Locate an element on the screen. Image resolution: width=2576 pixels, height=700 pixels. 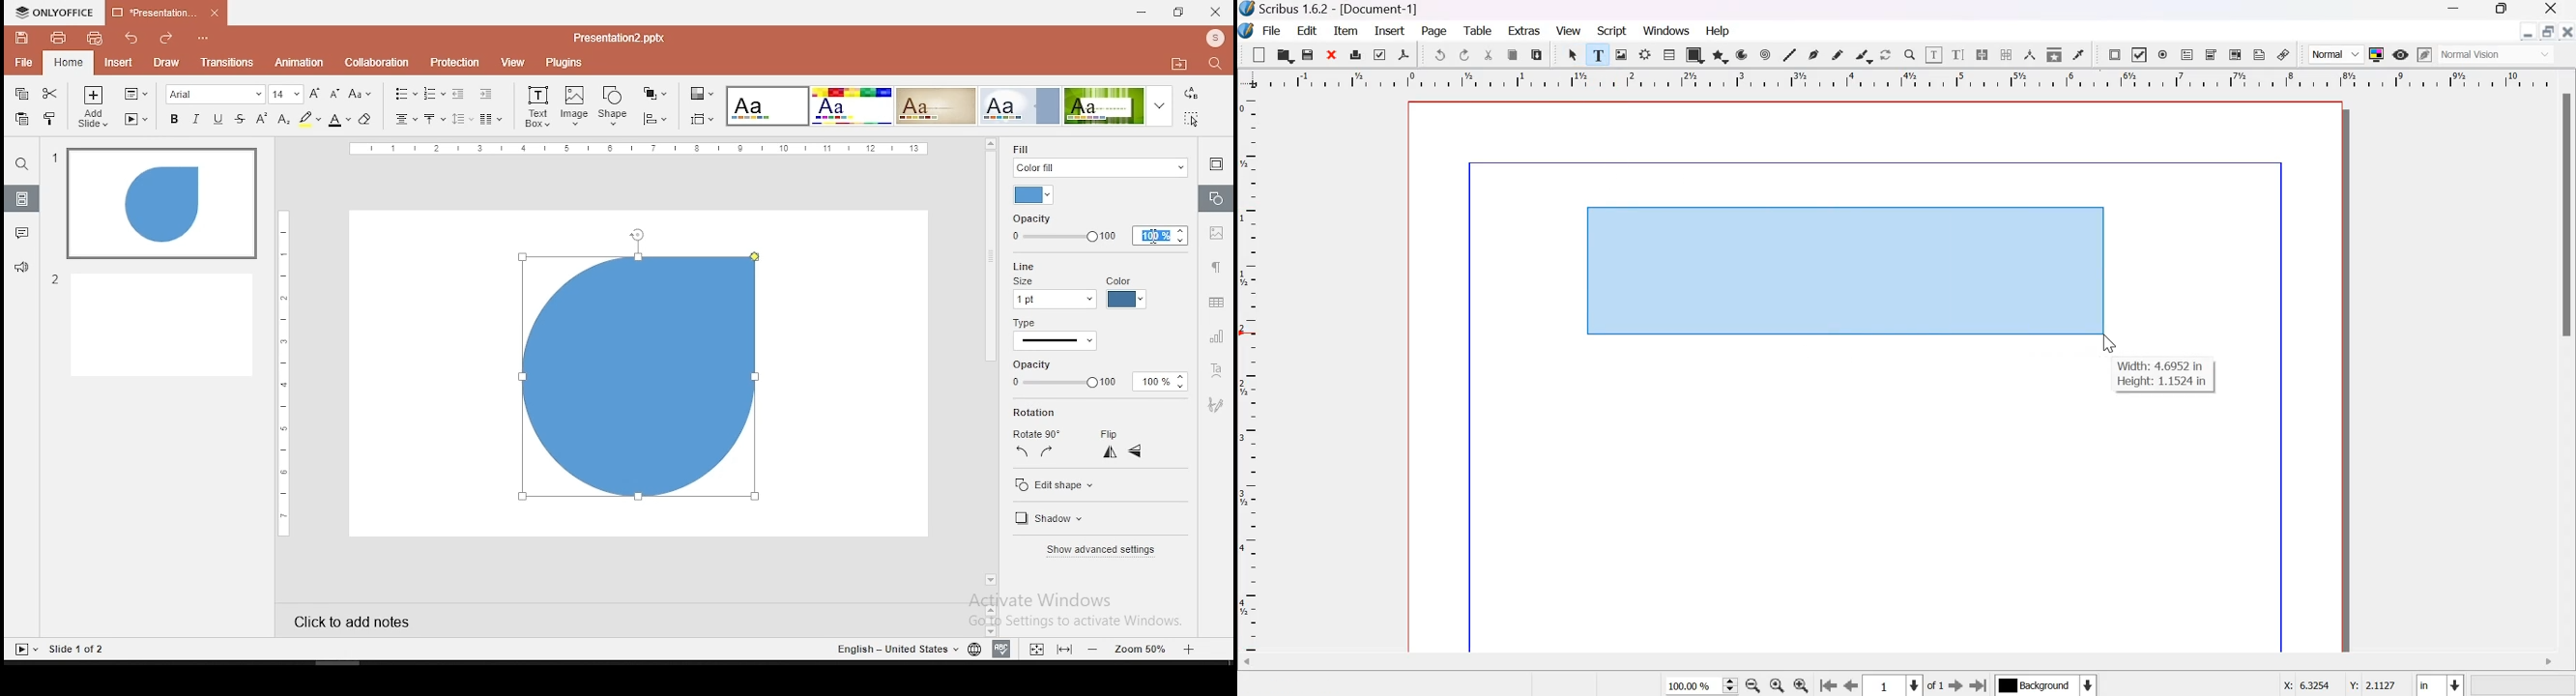
replace is located at coordinates (1191, 96).